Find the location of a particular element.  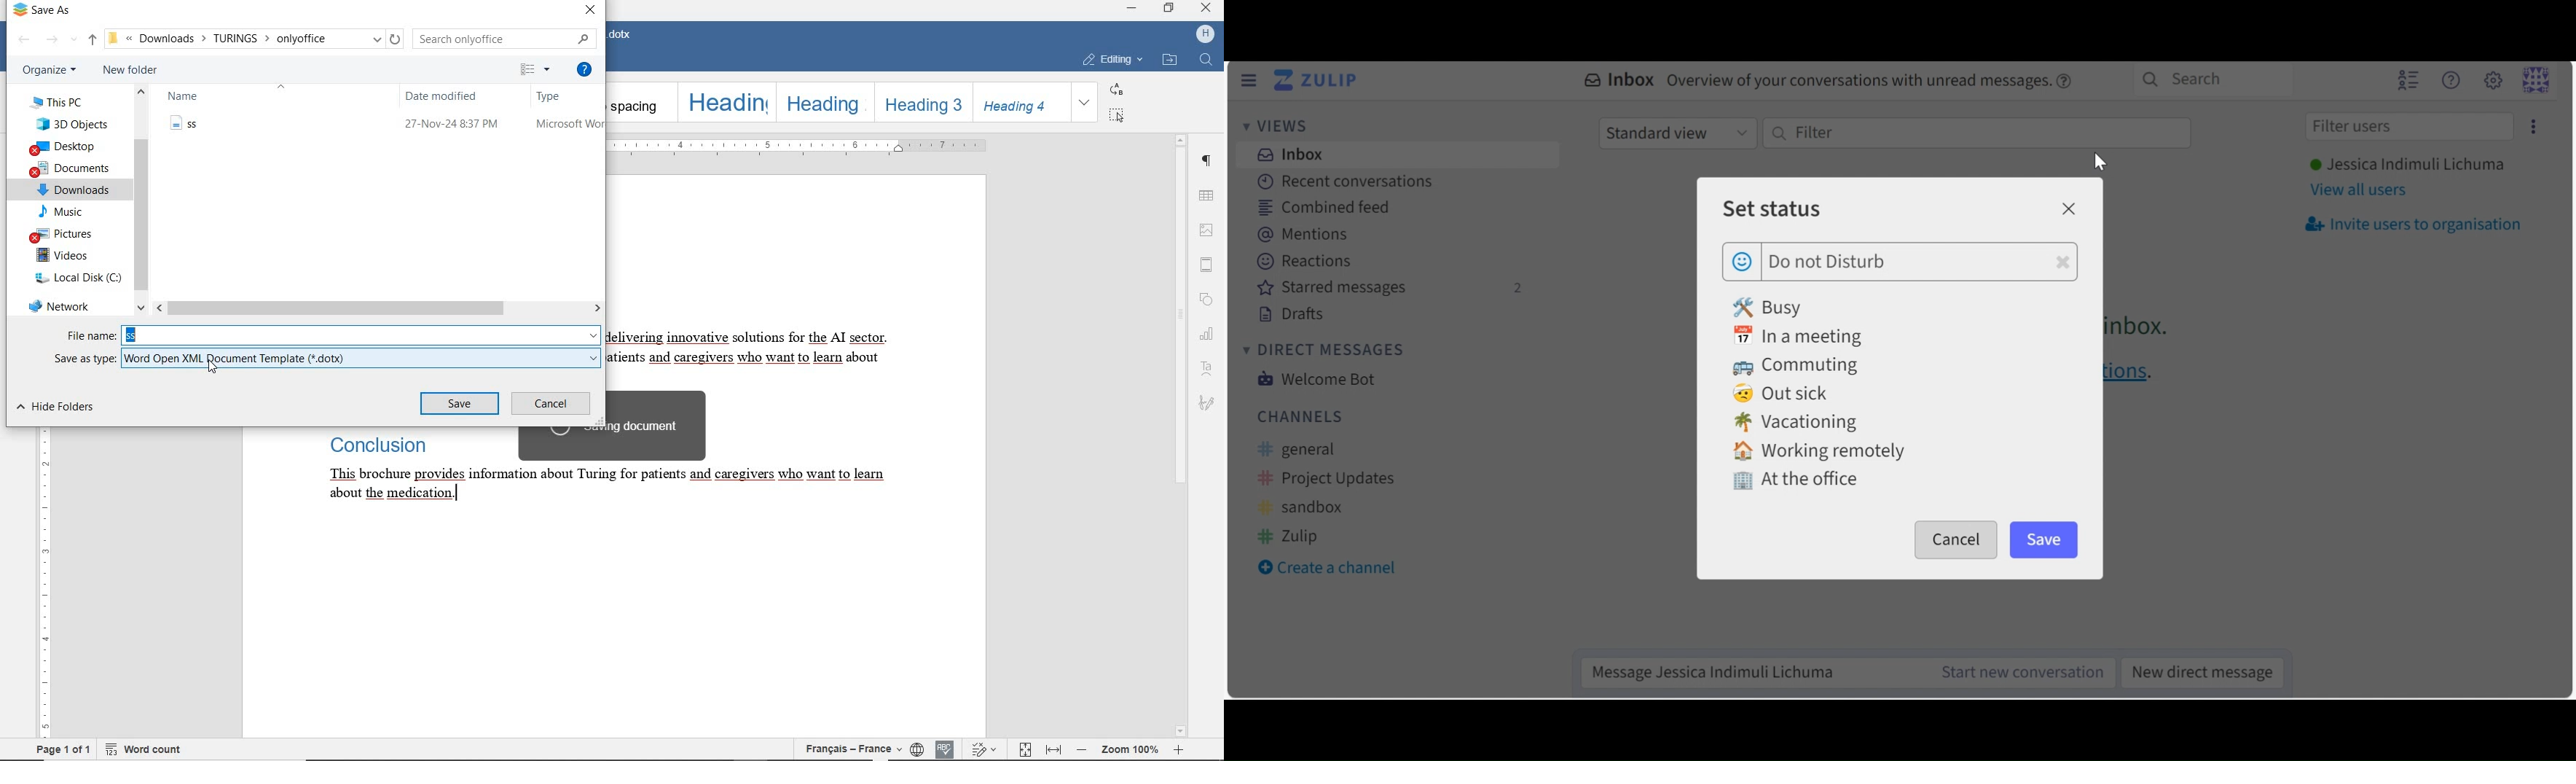

Views is located at coordinates (1280, 128).